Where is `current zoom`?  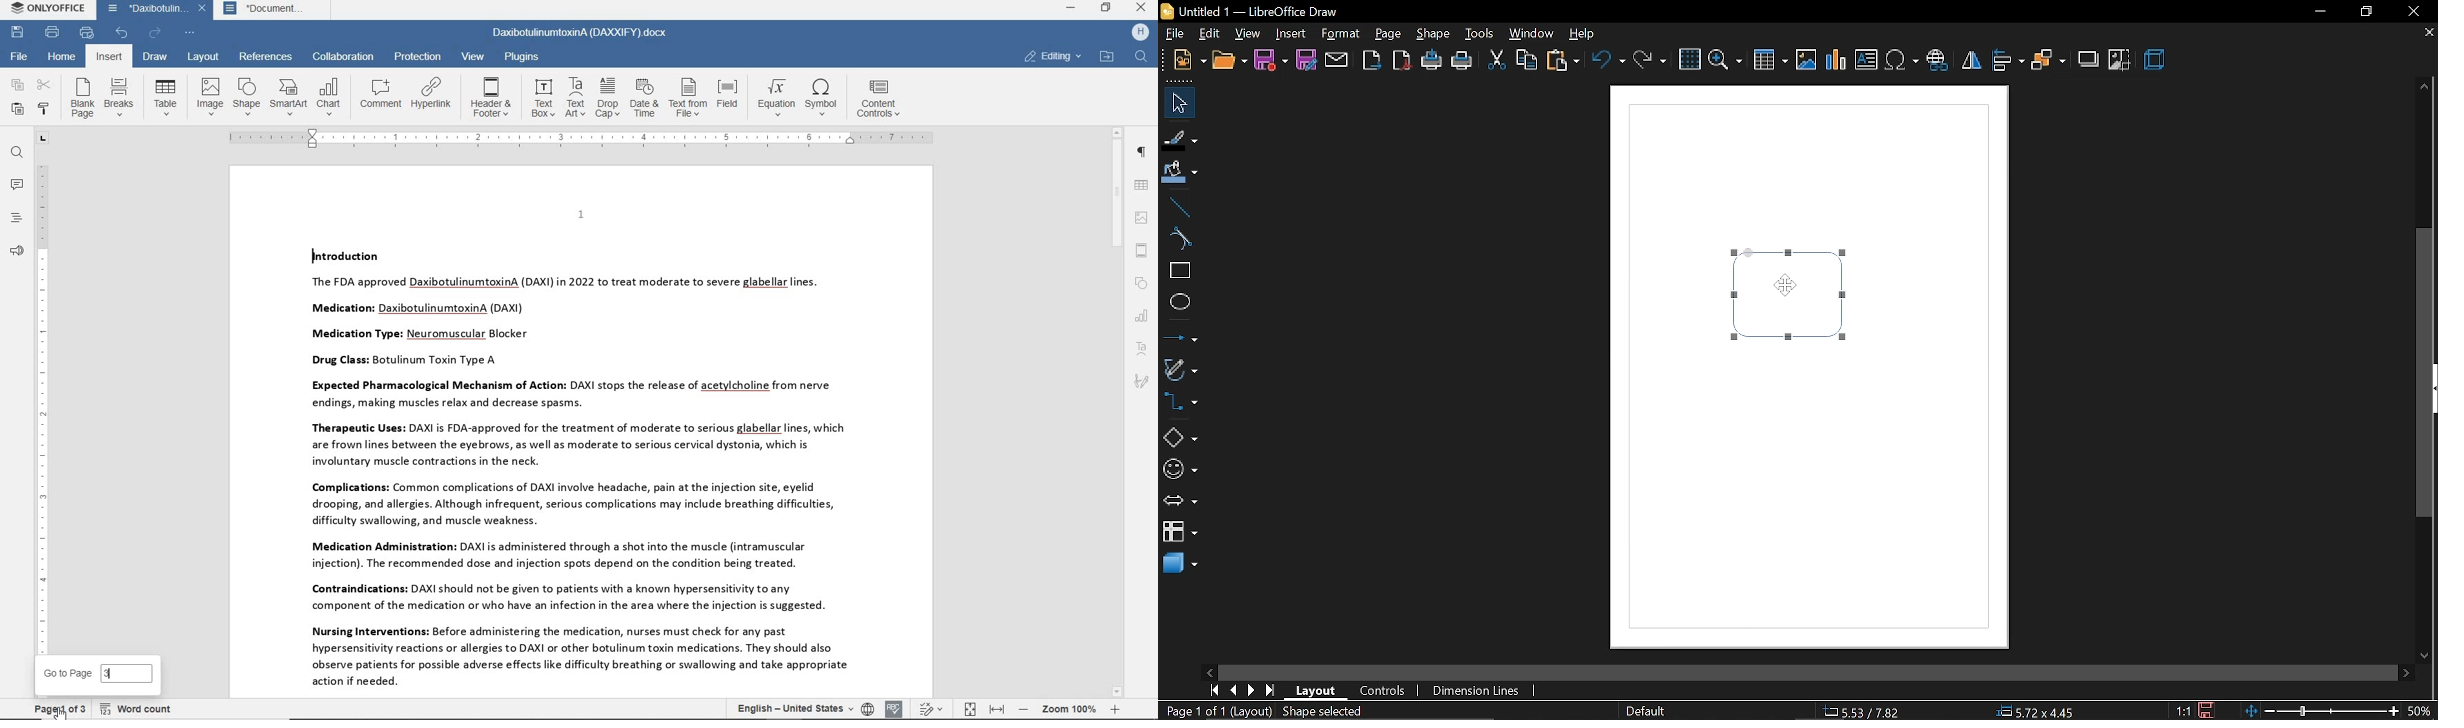
current zoom is located at coordinates (2420, 712).